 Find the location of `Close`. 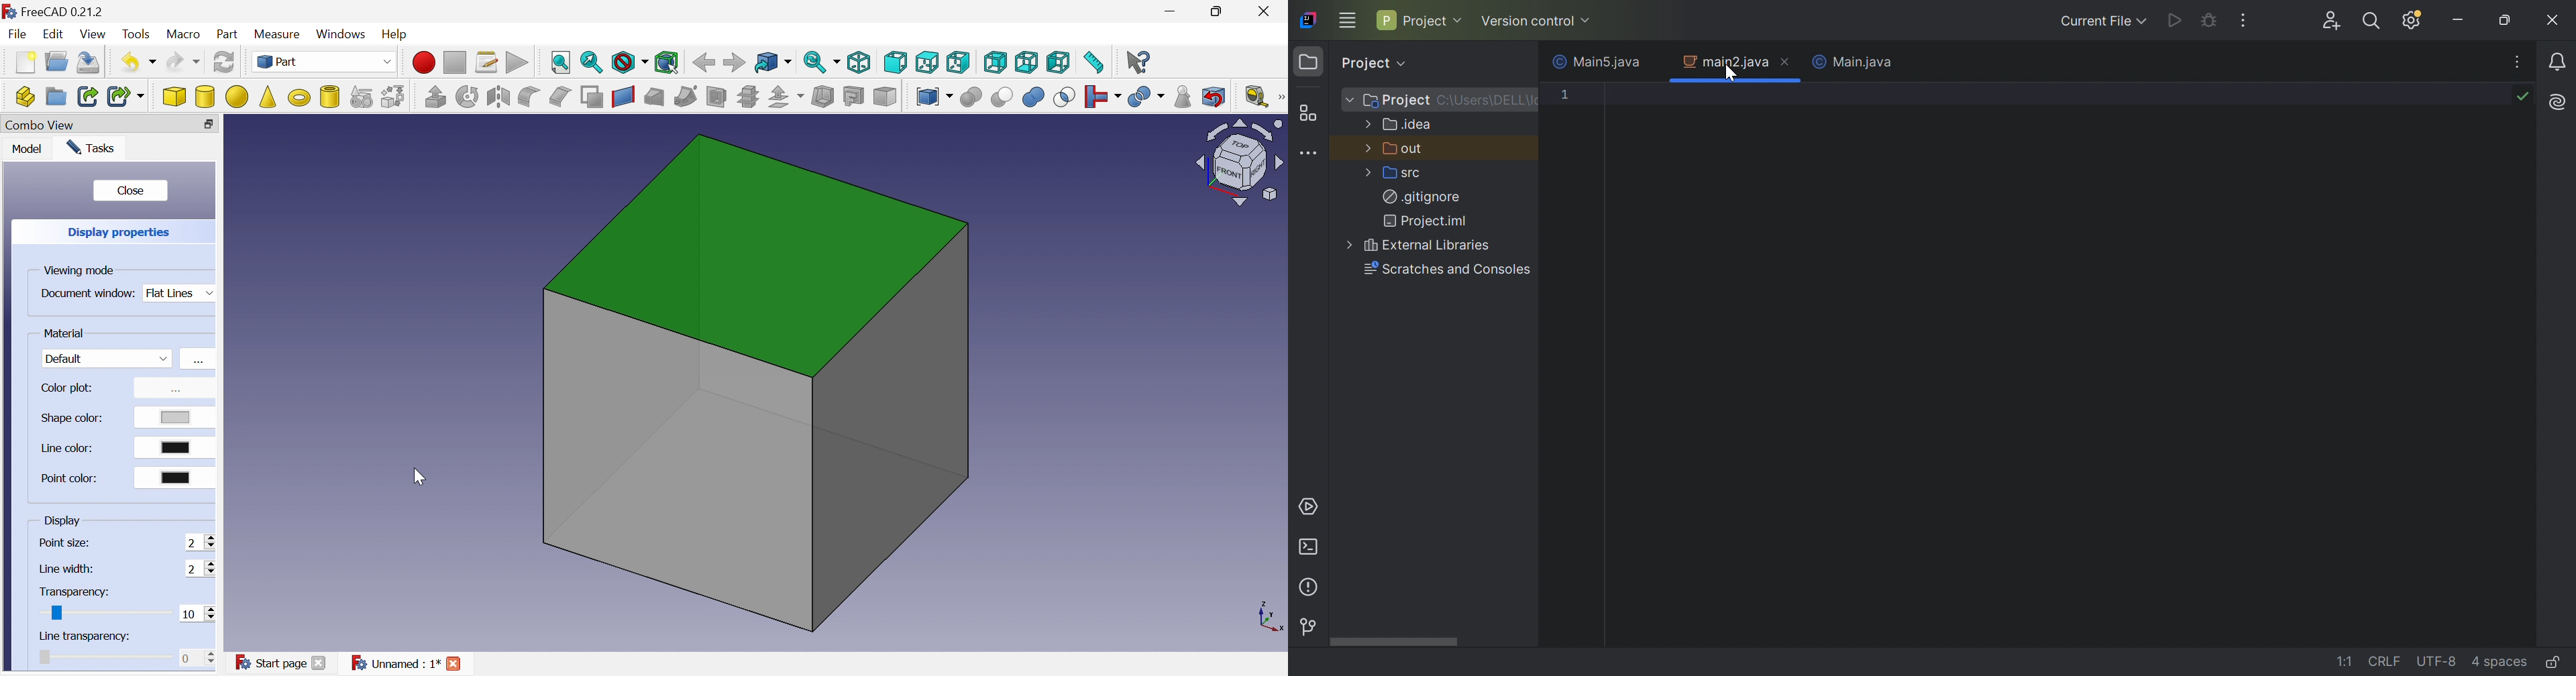

Close is located at coordinates (1654, 62).